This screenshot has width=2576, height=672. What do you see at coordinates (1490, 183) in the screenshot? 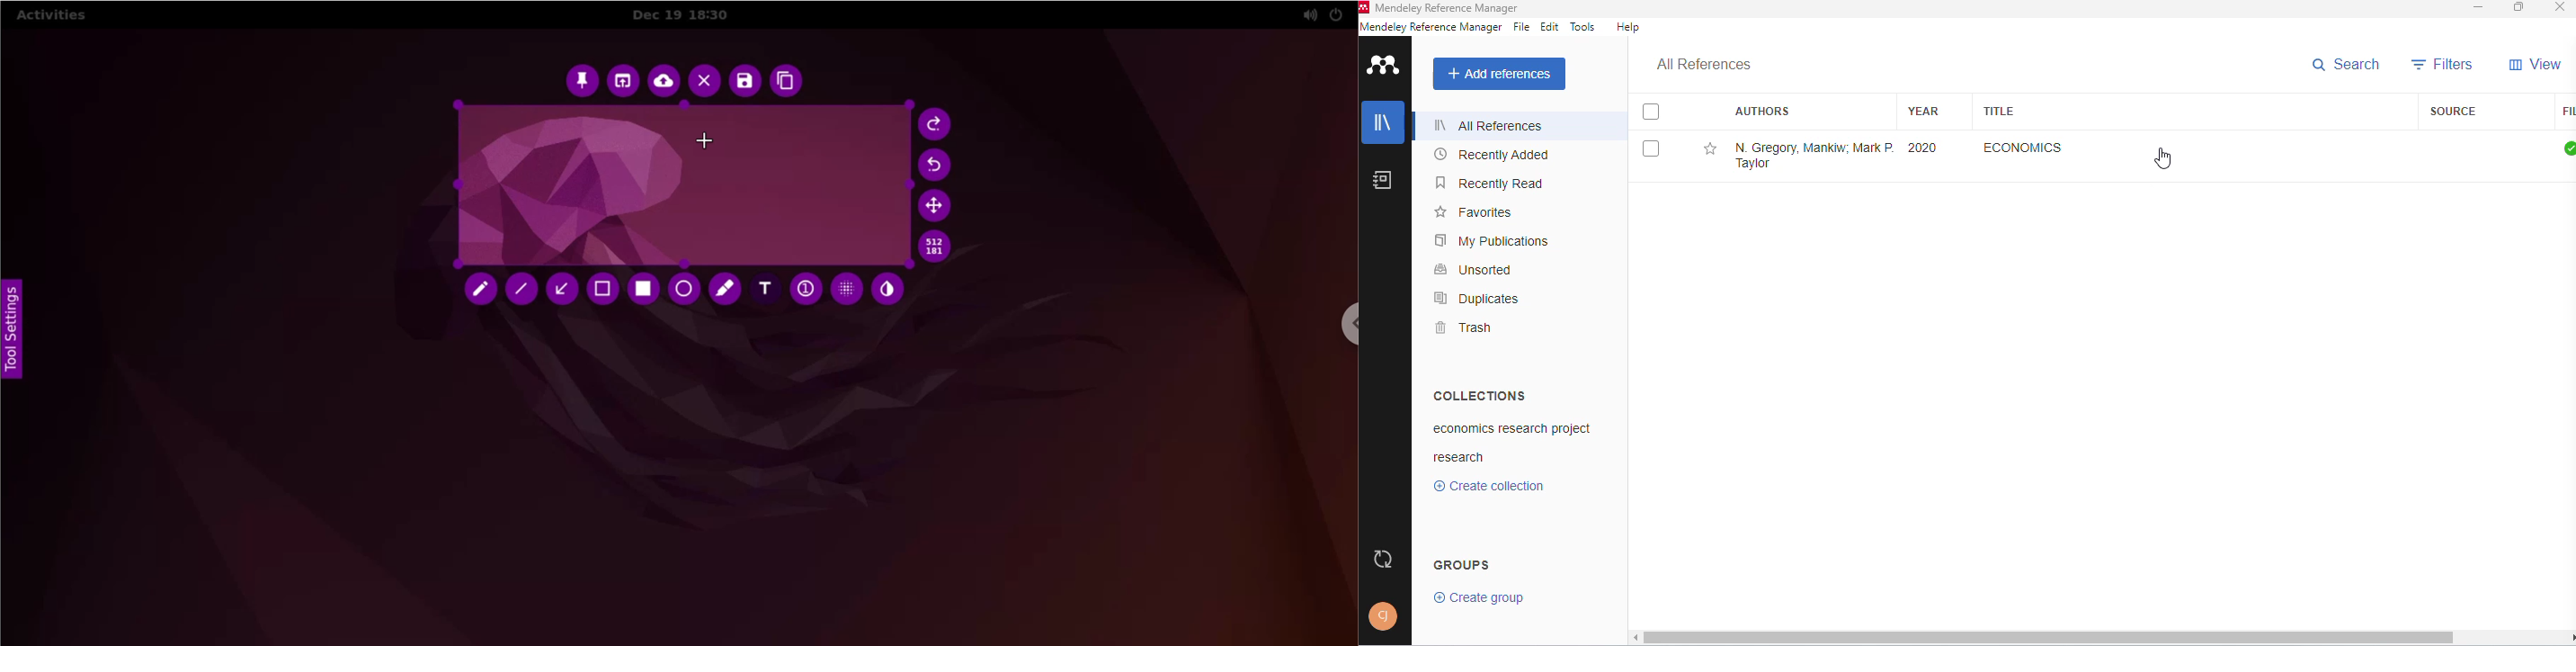
I see `recently read` at bounding box center [1490, 183].